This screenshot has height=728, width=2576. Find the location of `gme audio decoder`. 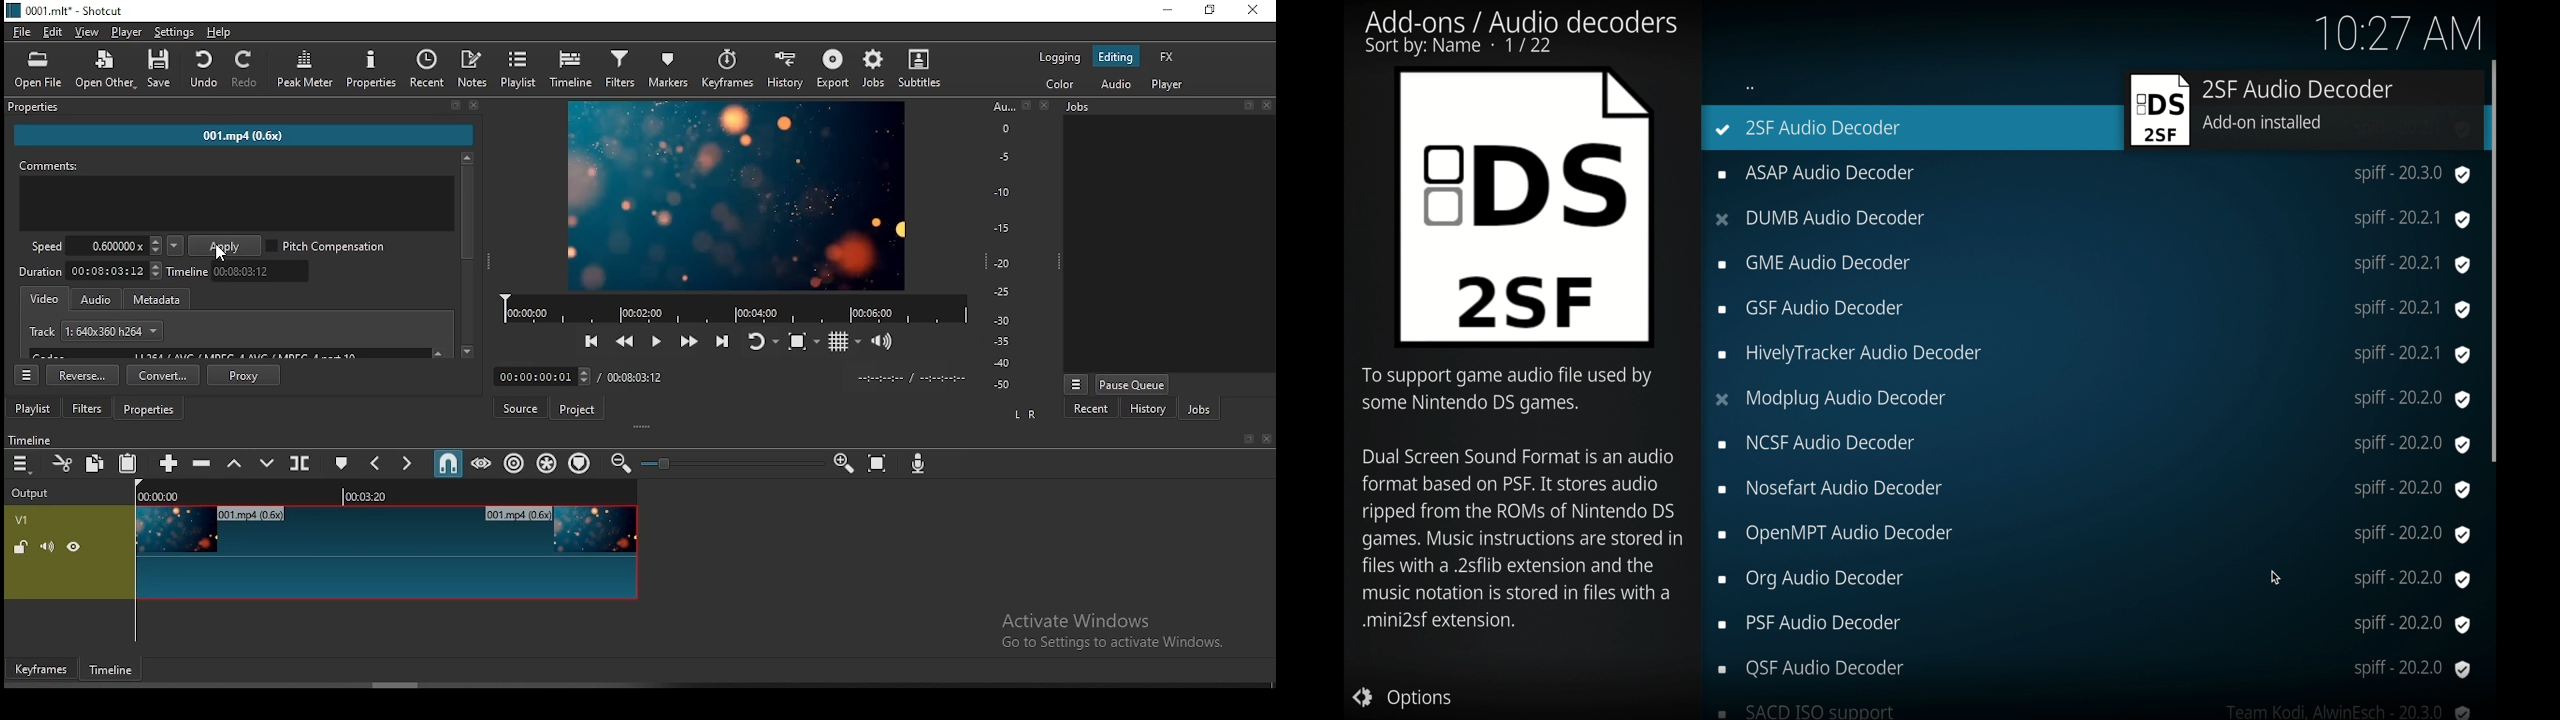

gme audio decoder is located at coordinates (2093, 265).